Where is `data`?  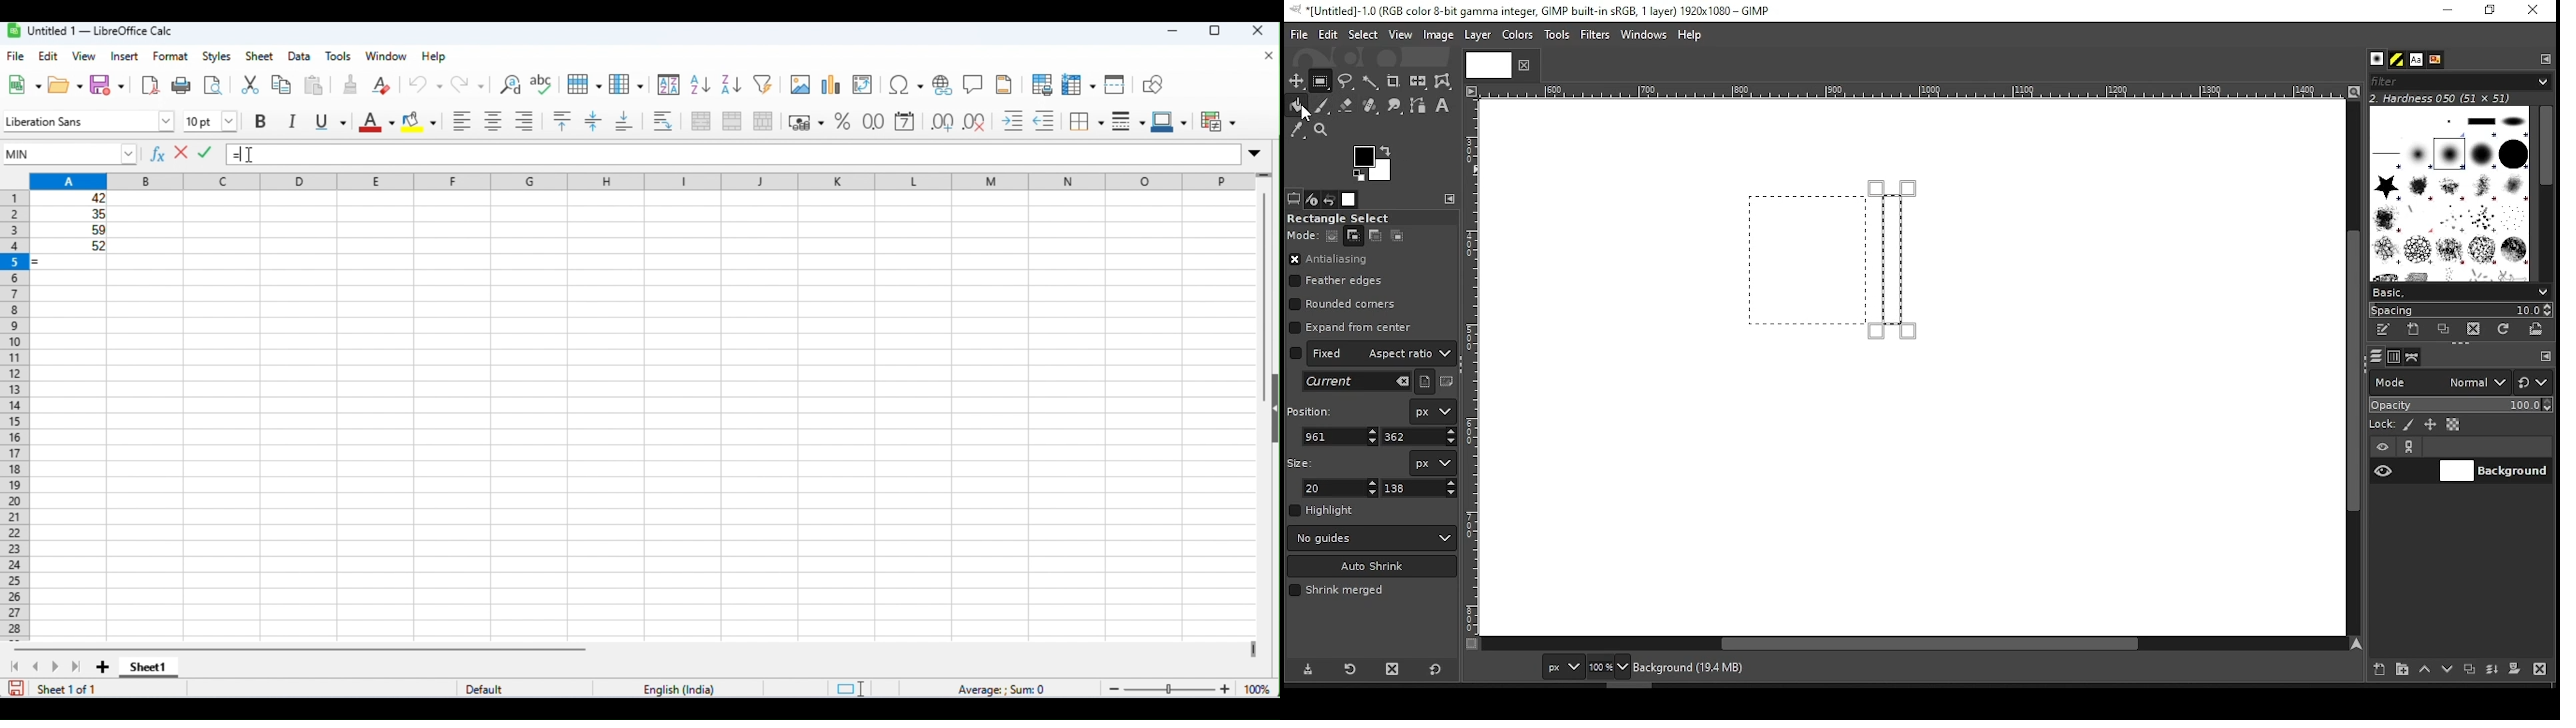
data is located at coordinates (300, 57).